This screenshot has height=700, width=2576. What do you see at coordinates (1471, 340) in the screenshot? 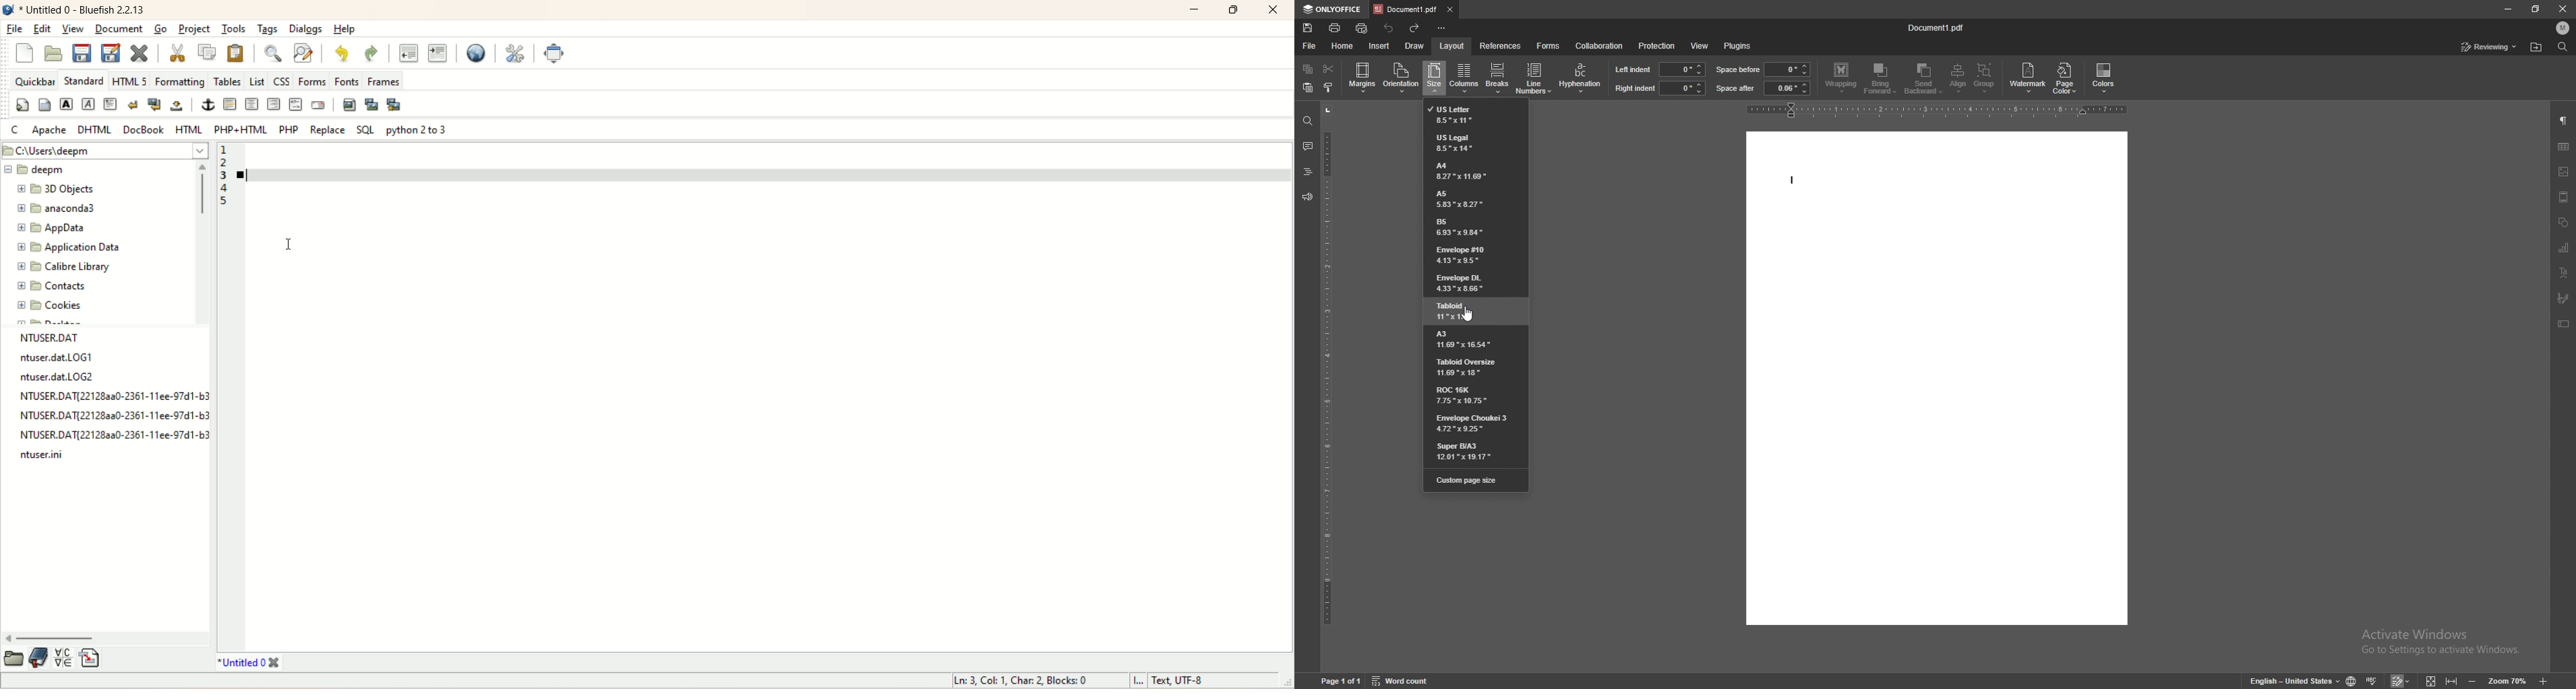
I see `a3` at bounding box center [1471, 340].